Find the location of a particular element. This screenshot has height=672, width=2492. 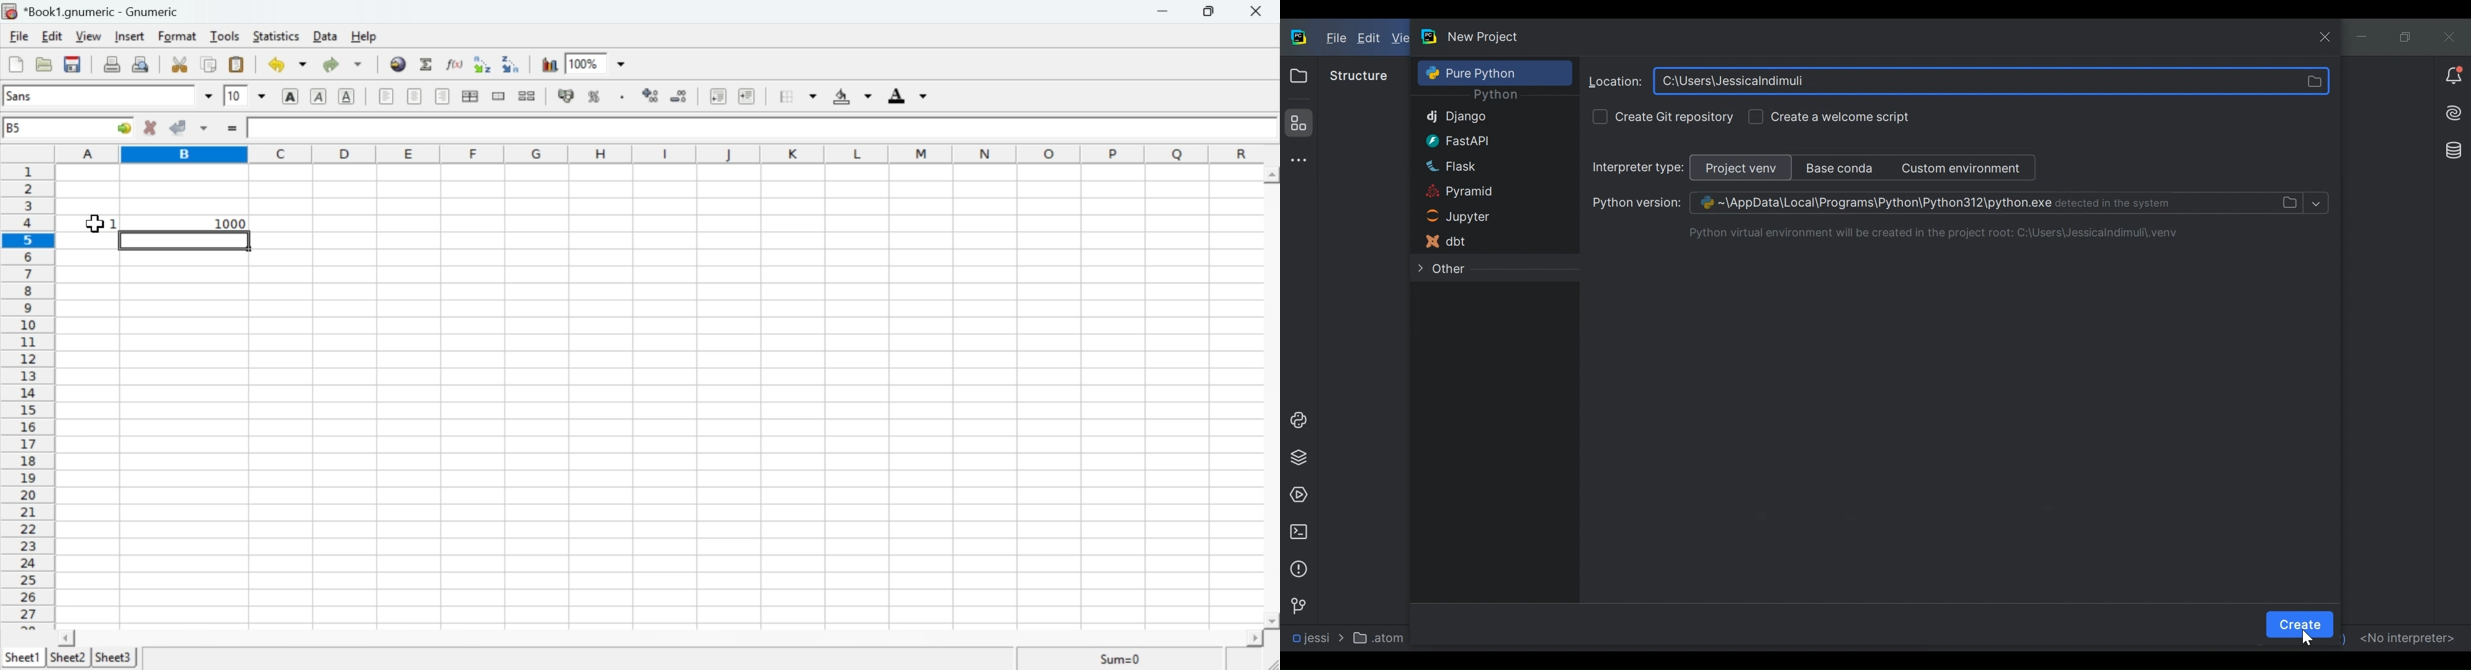

Sum is located at coordinates (1124, 658).